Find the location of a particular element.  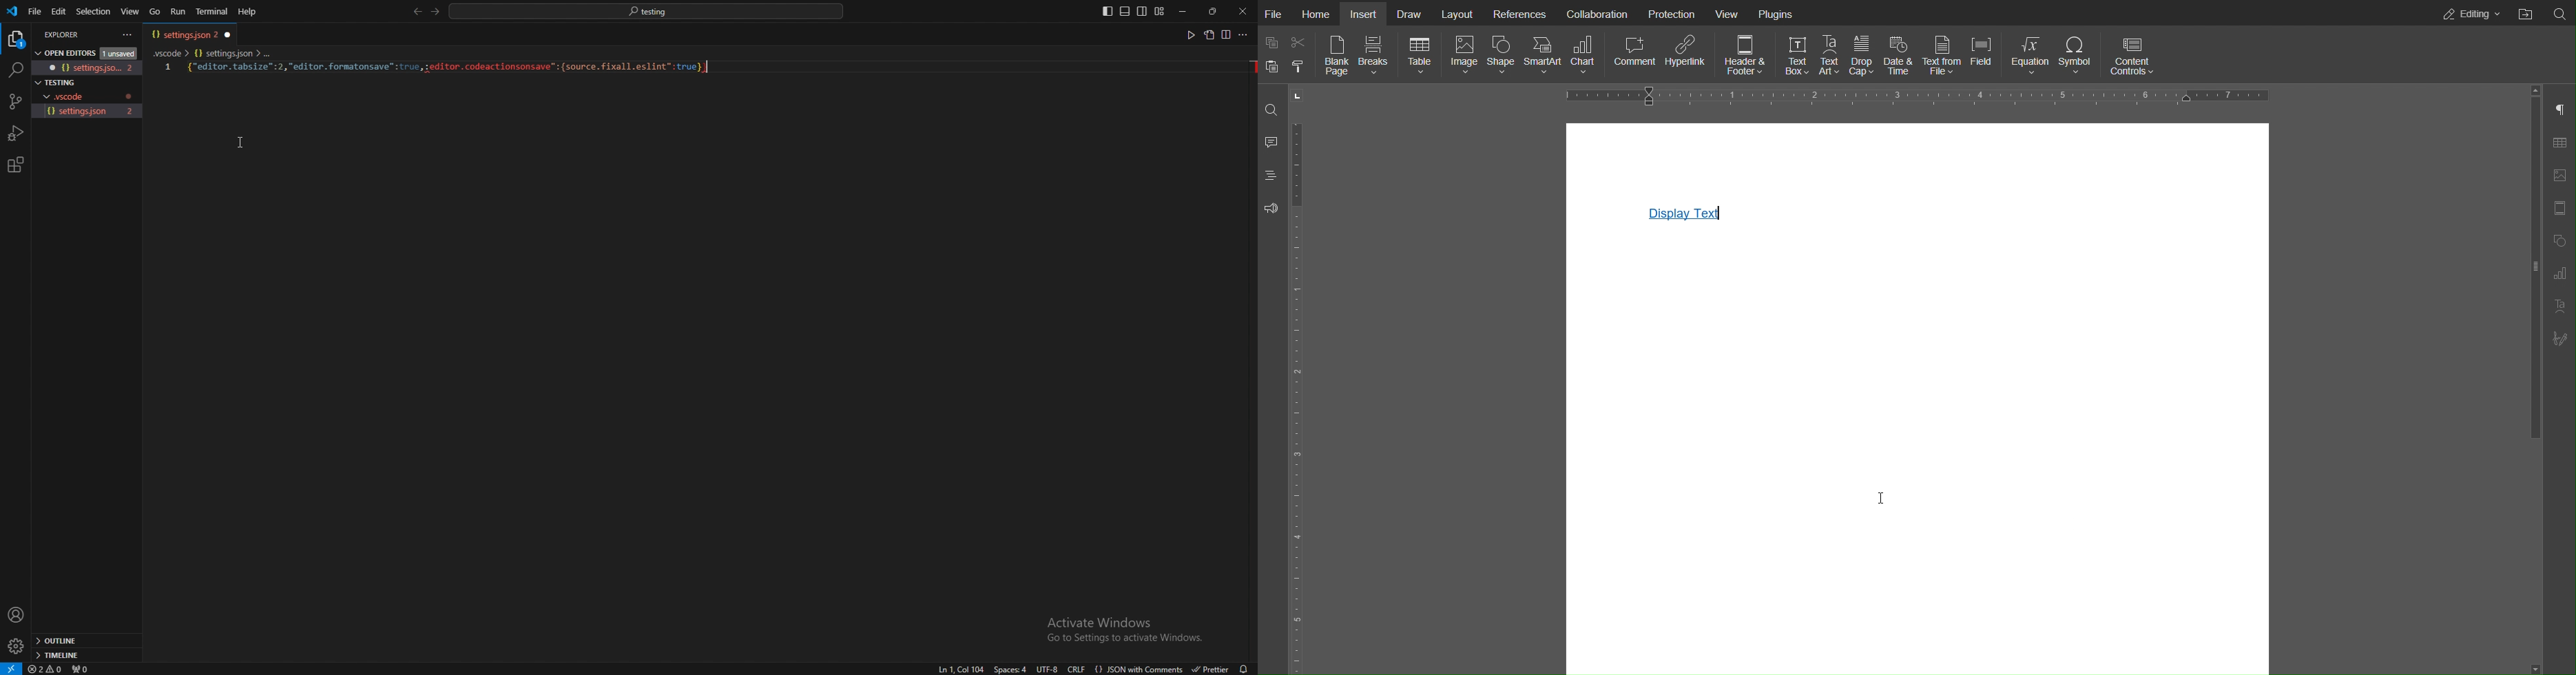

settings.json is located at coordinates (231, 52).